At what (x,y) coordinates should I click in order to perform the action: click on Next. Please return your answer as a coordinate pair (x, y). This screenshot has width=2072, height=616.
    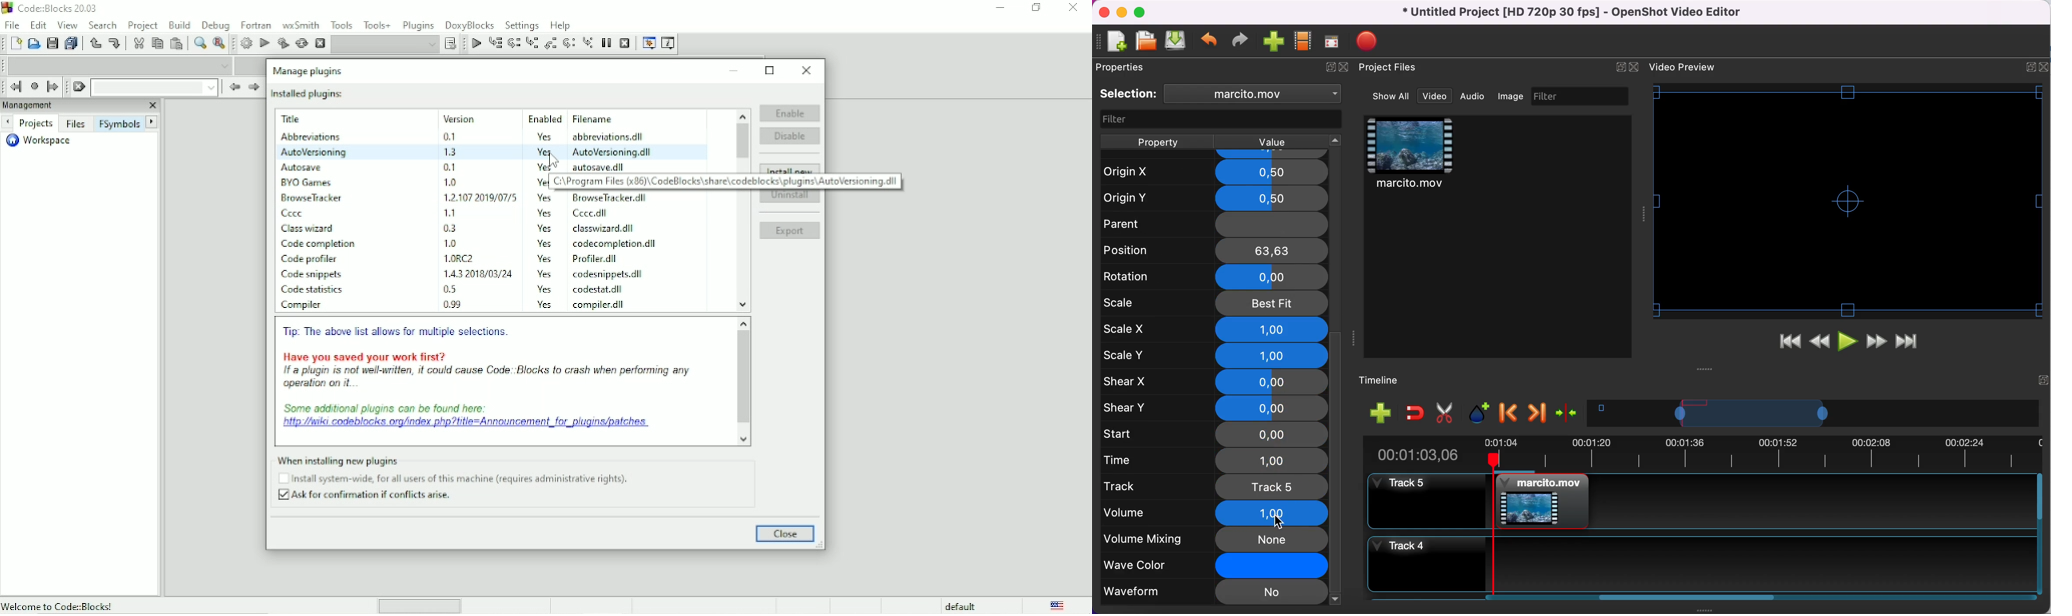
    Looking at the image, I should click on (7, 122).